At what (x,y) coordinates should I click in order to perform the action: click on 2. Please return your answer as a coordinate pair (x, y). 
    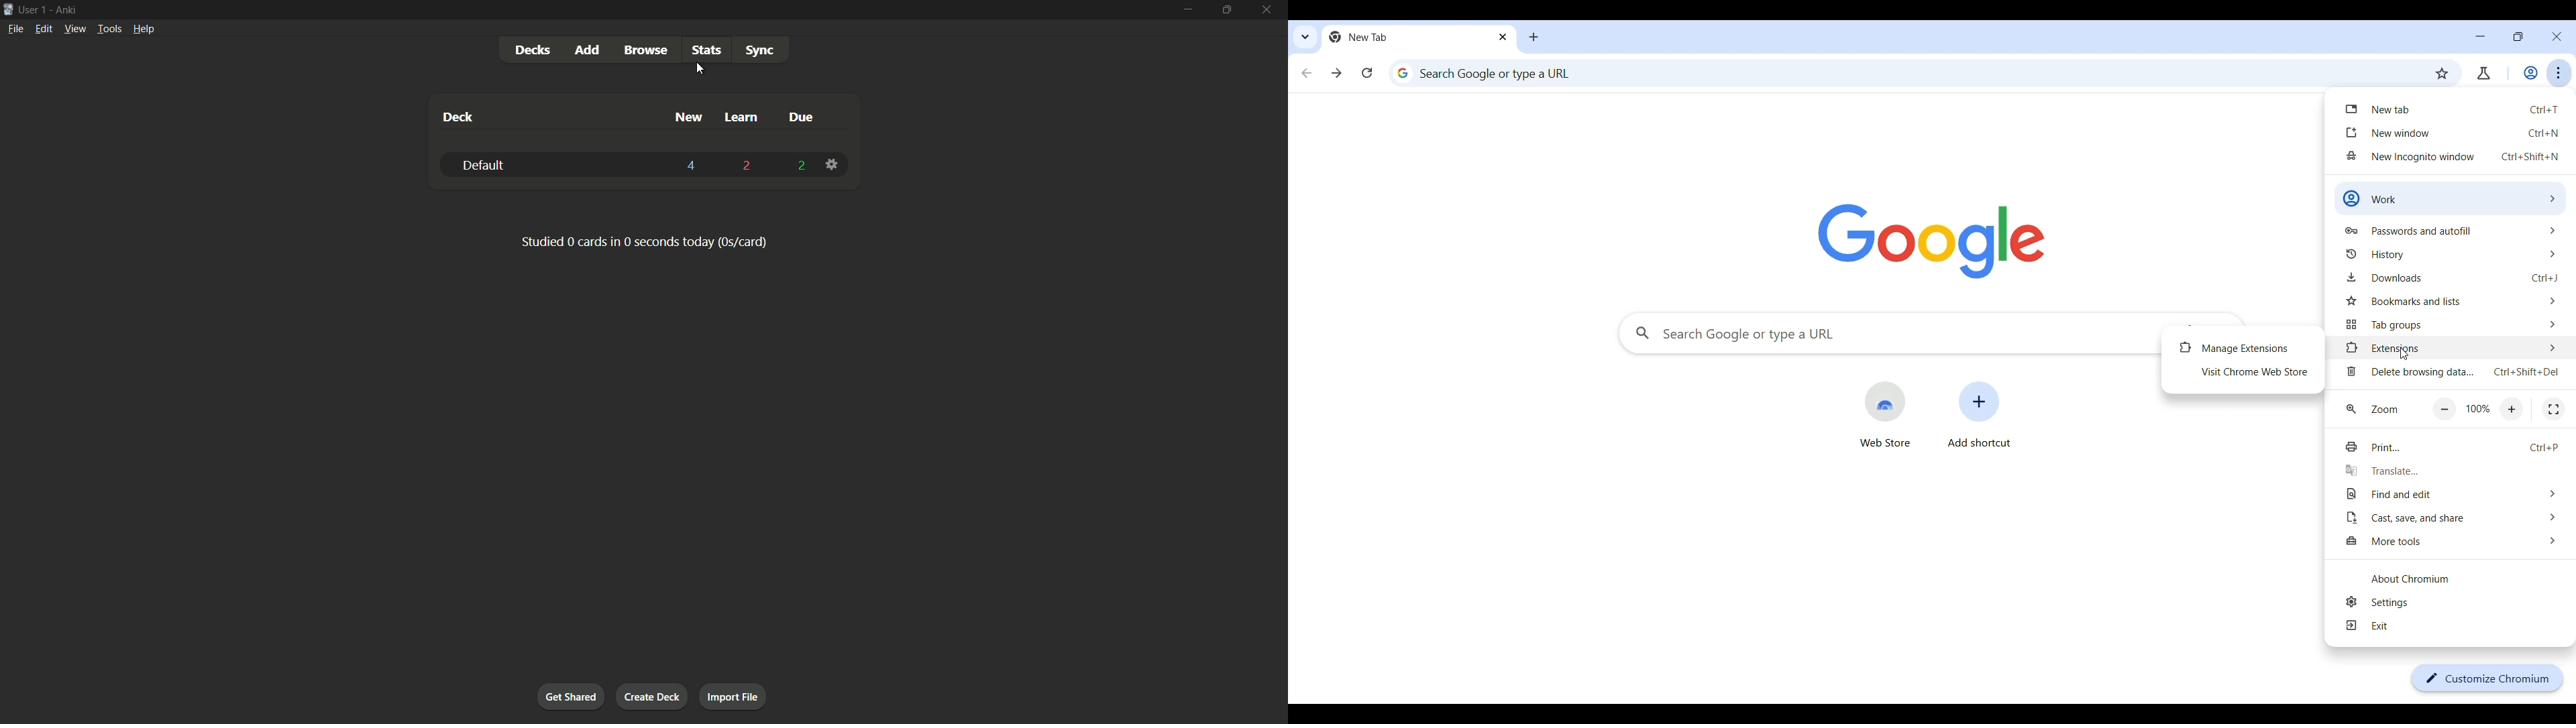
    Looking at the image, I should click on (800, 164).